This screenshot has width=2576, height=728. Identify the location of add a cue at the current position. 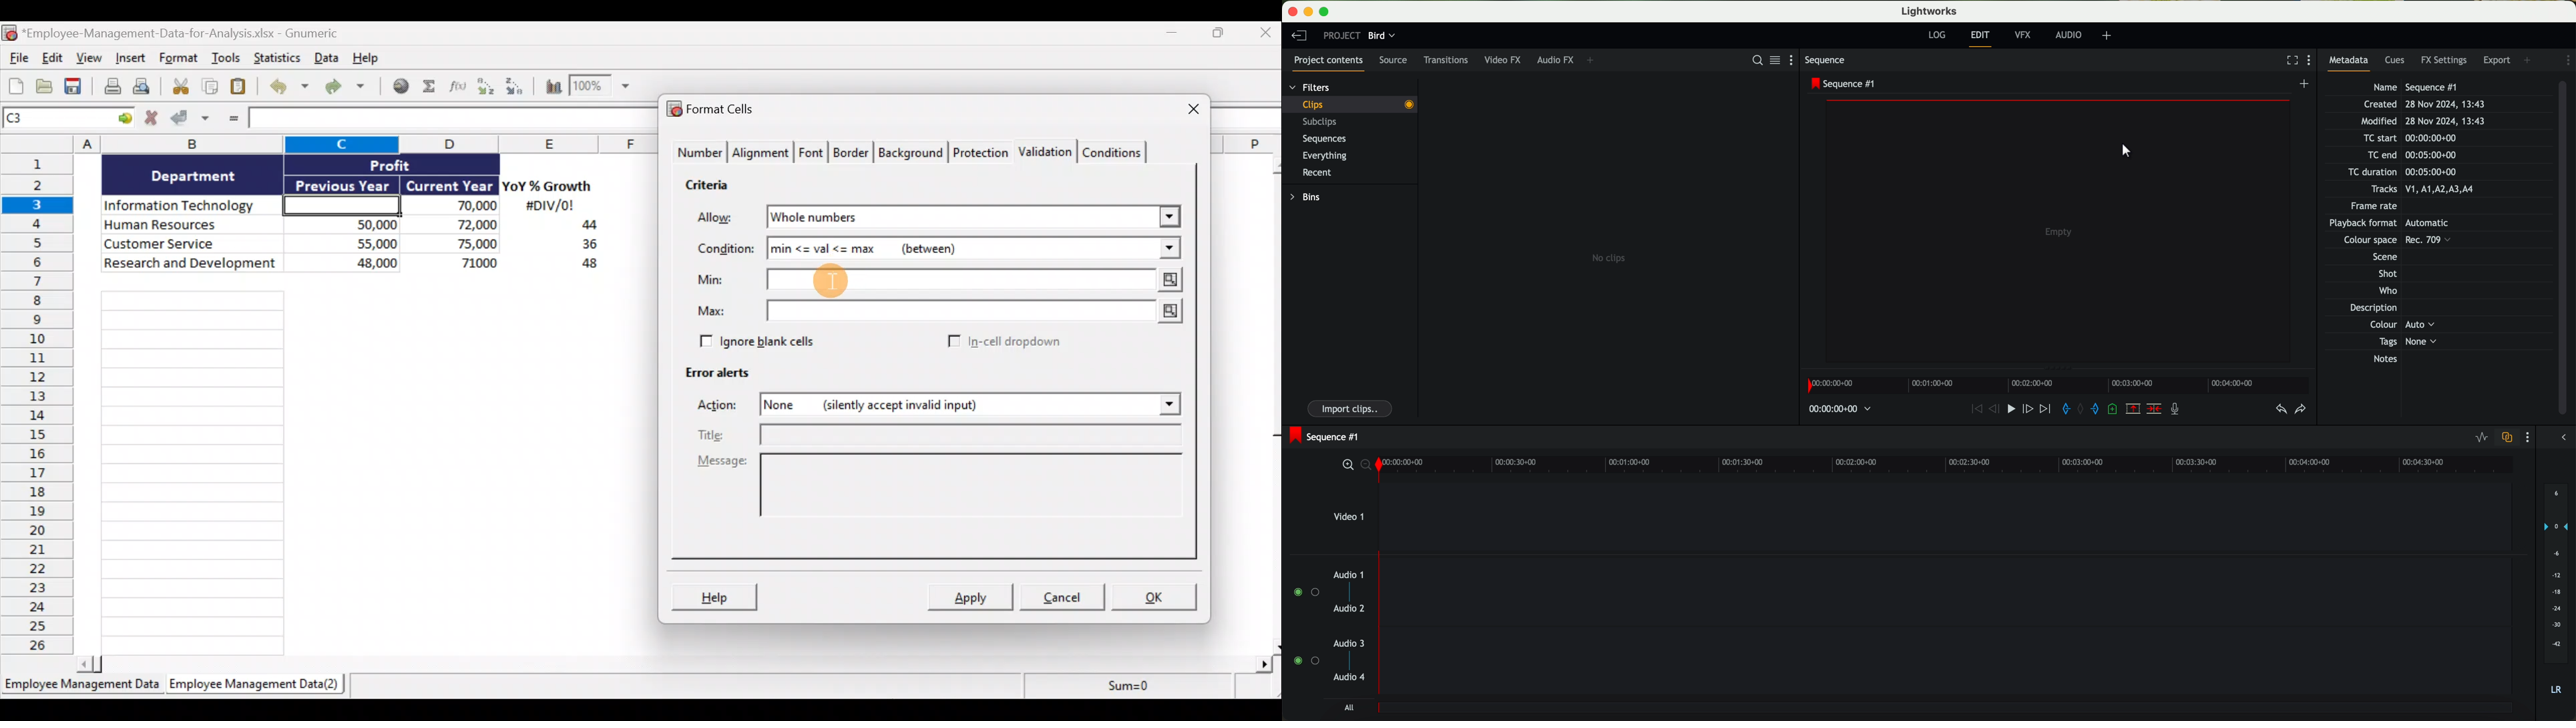
(2116, 410).